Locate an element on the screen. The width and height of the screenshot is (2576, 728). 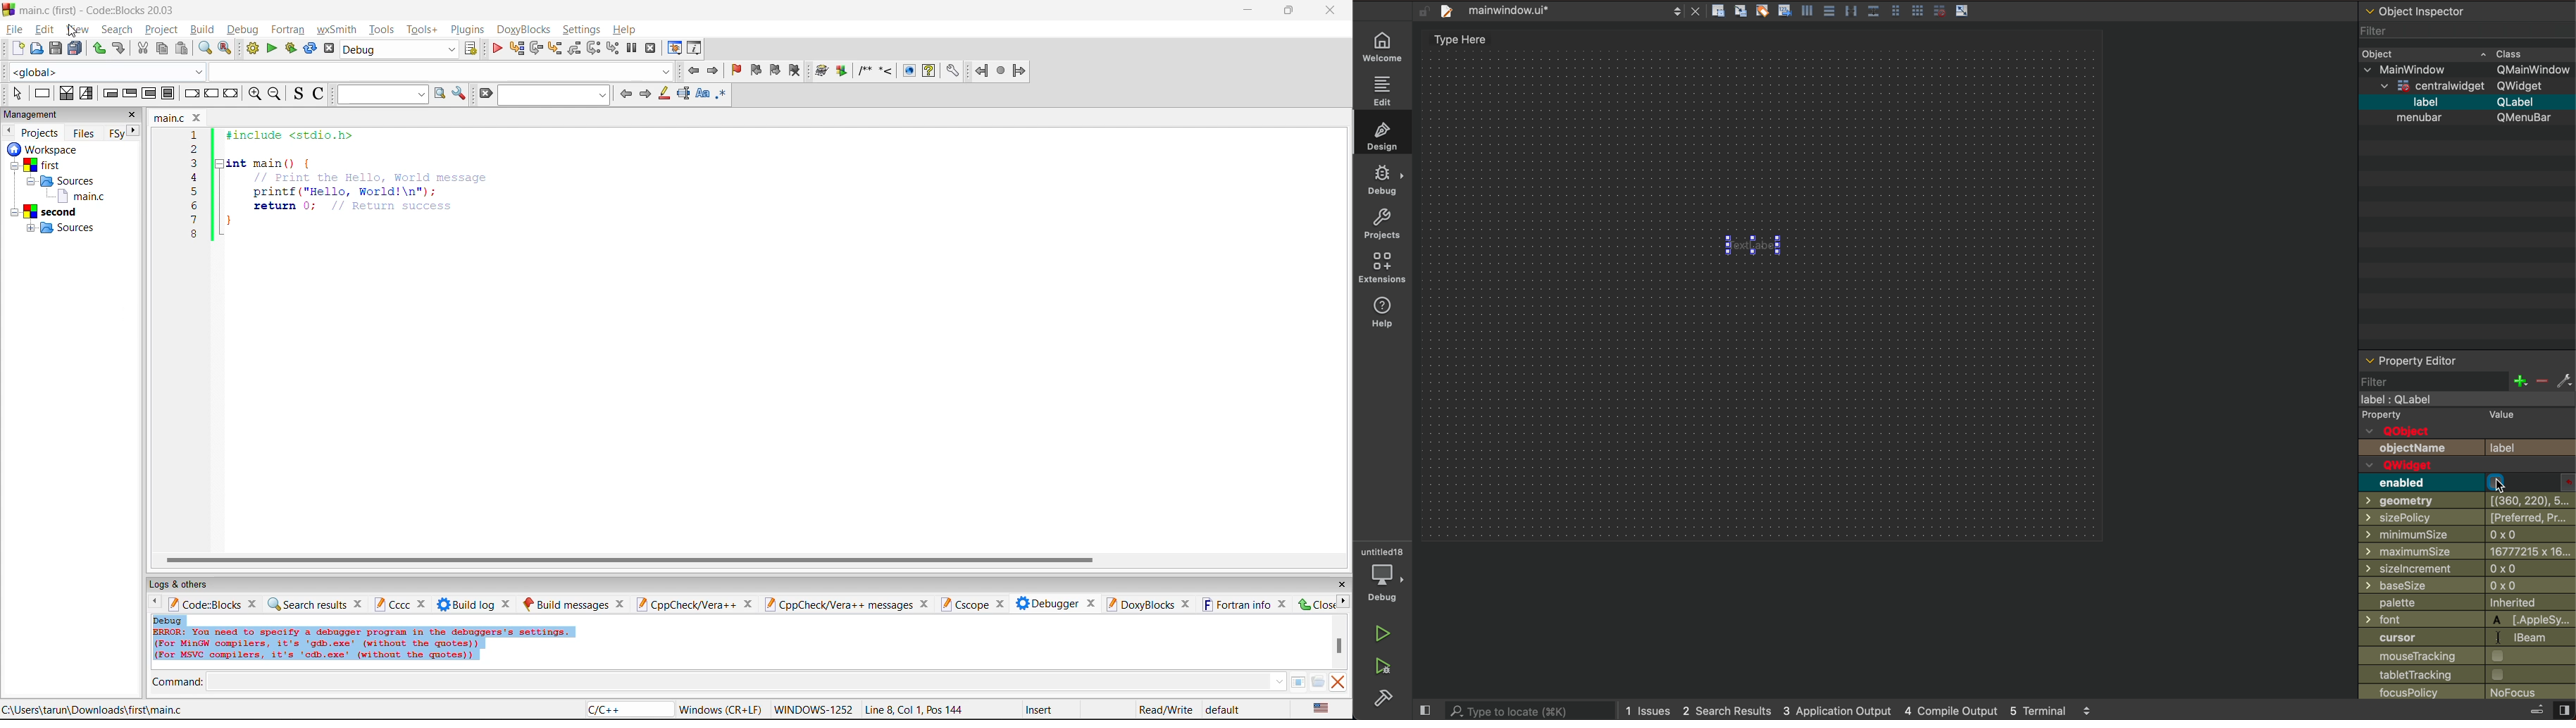
default is located at coordinates (1233, 709).